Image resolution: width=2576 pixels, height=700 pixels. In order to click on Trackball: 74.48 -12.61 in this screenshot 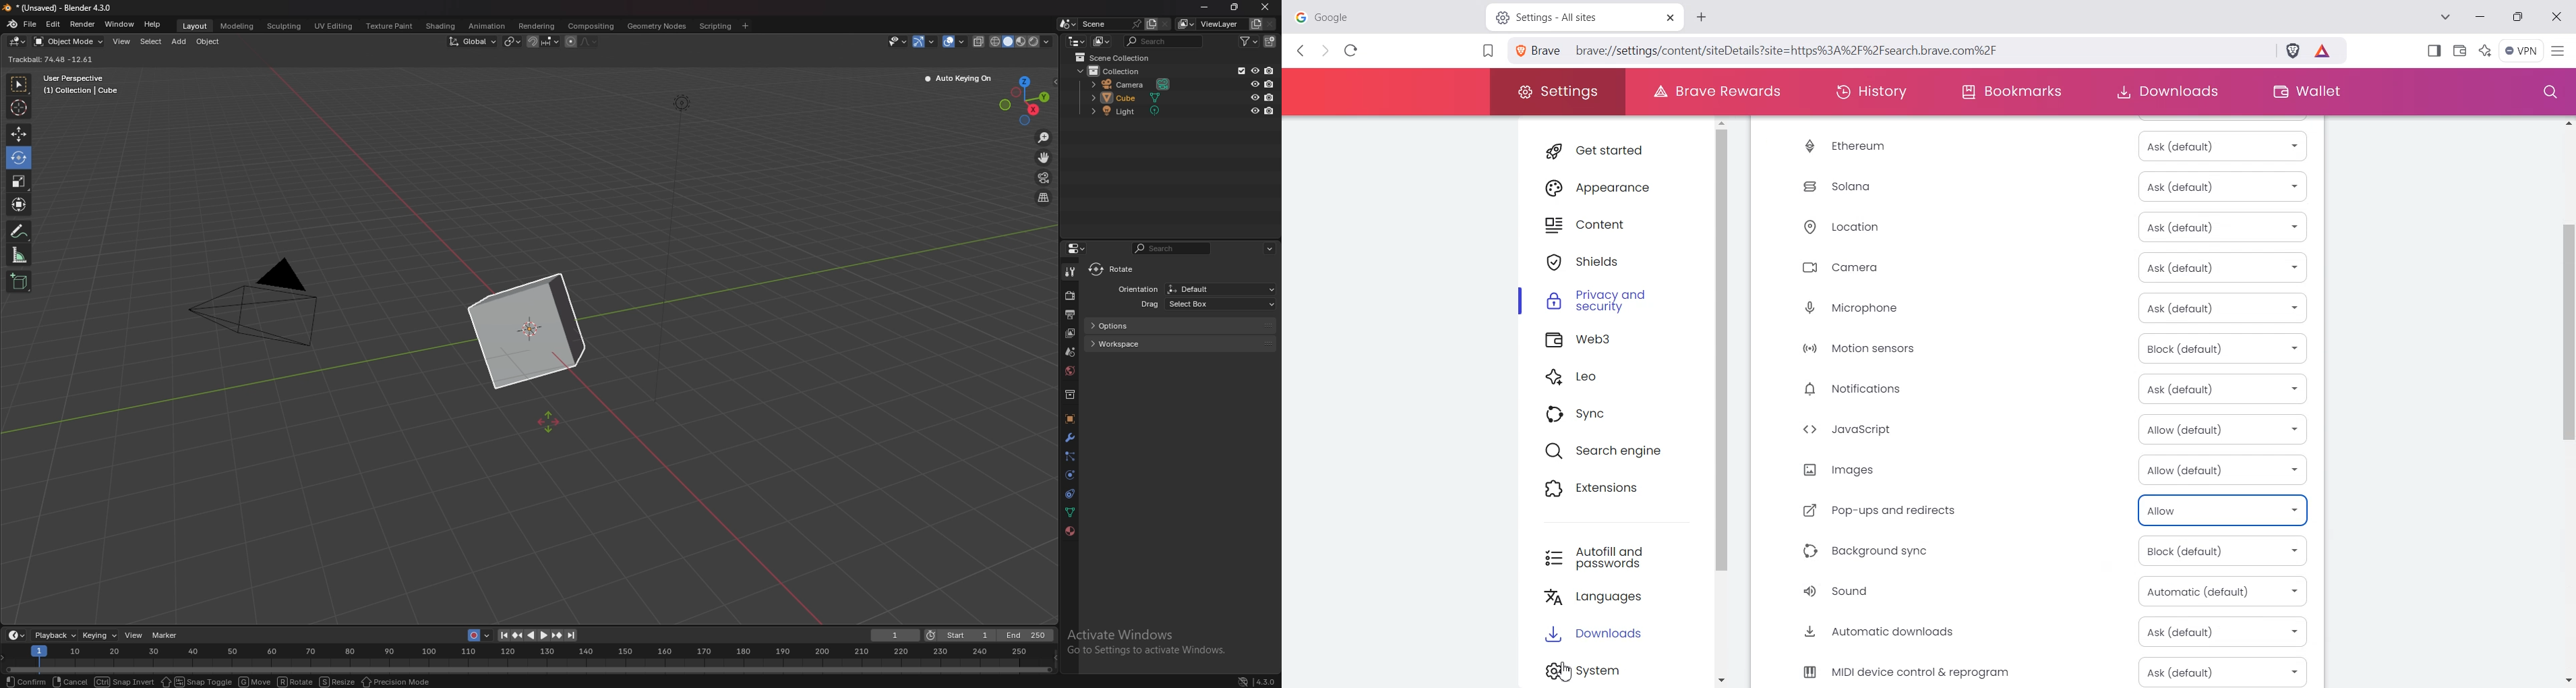, I will do `click(54, 59)`.